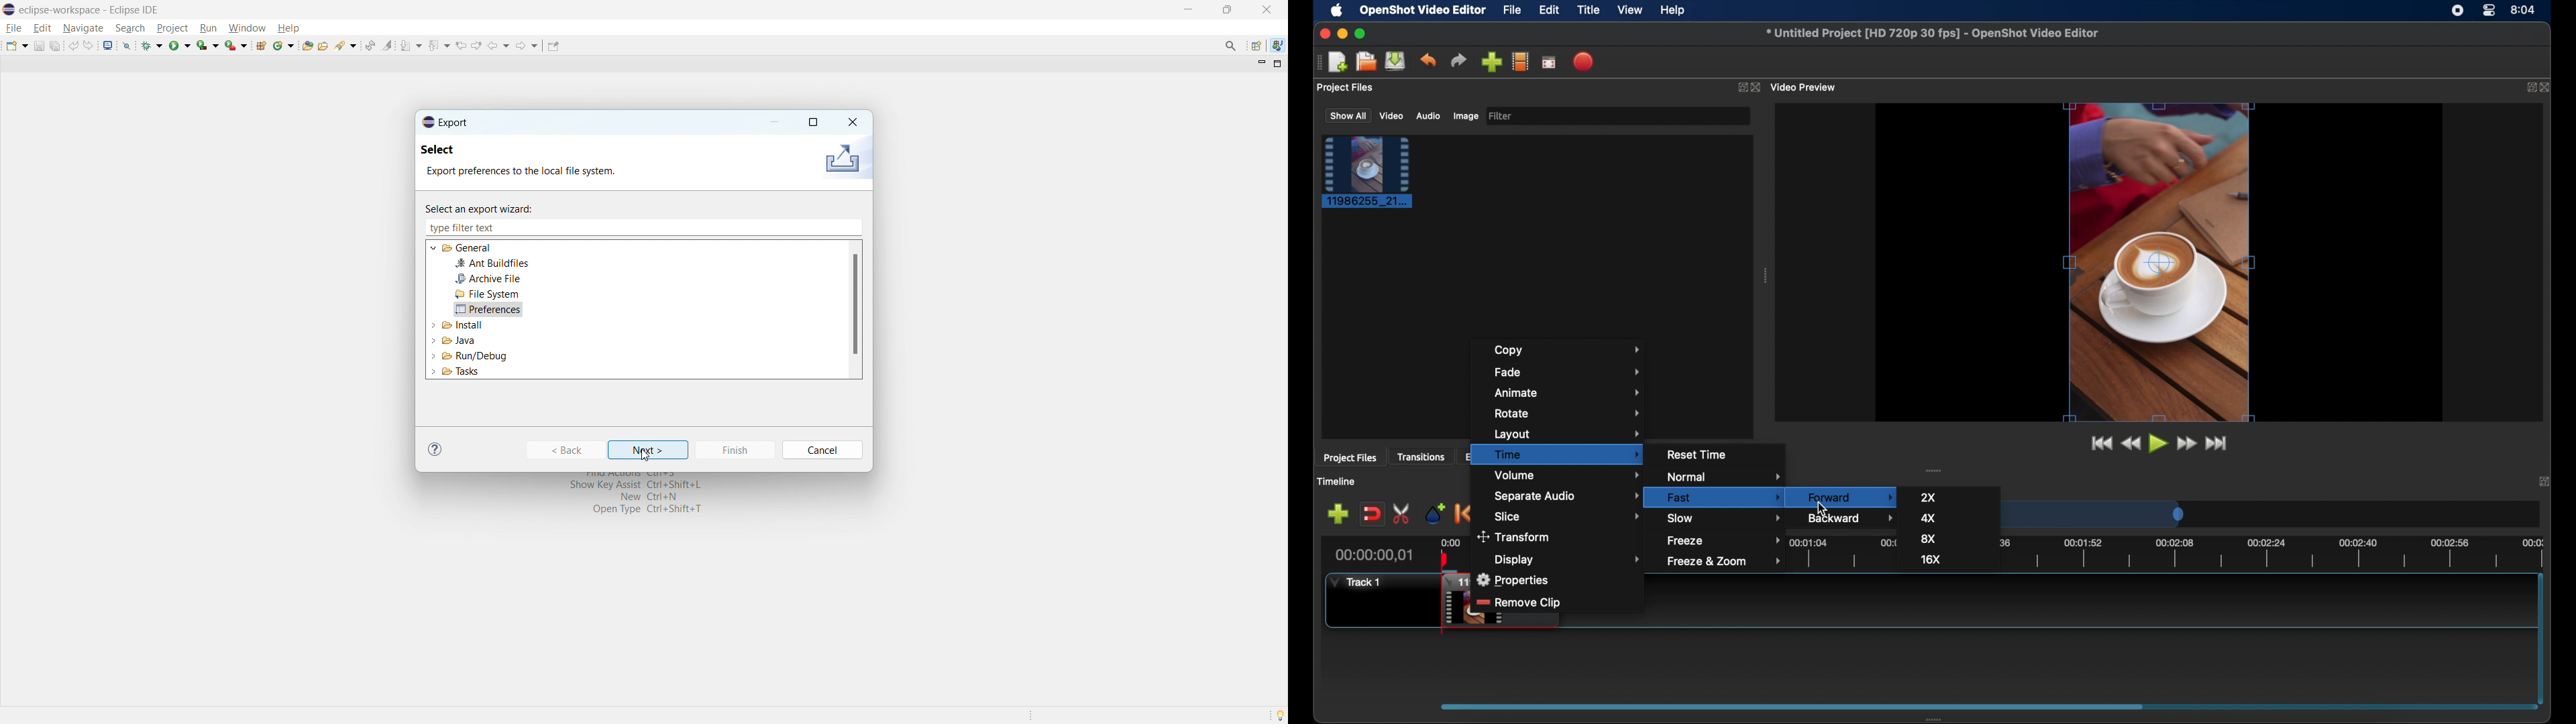 This screenshot has height=728, width=2576. Describe the element at coordinates (488, 279) in the screenshot. I see `archive file` at that location.